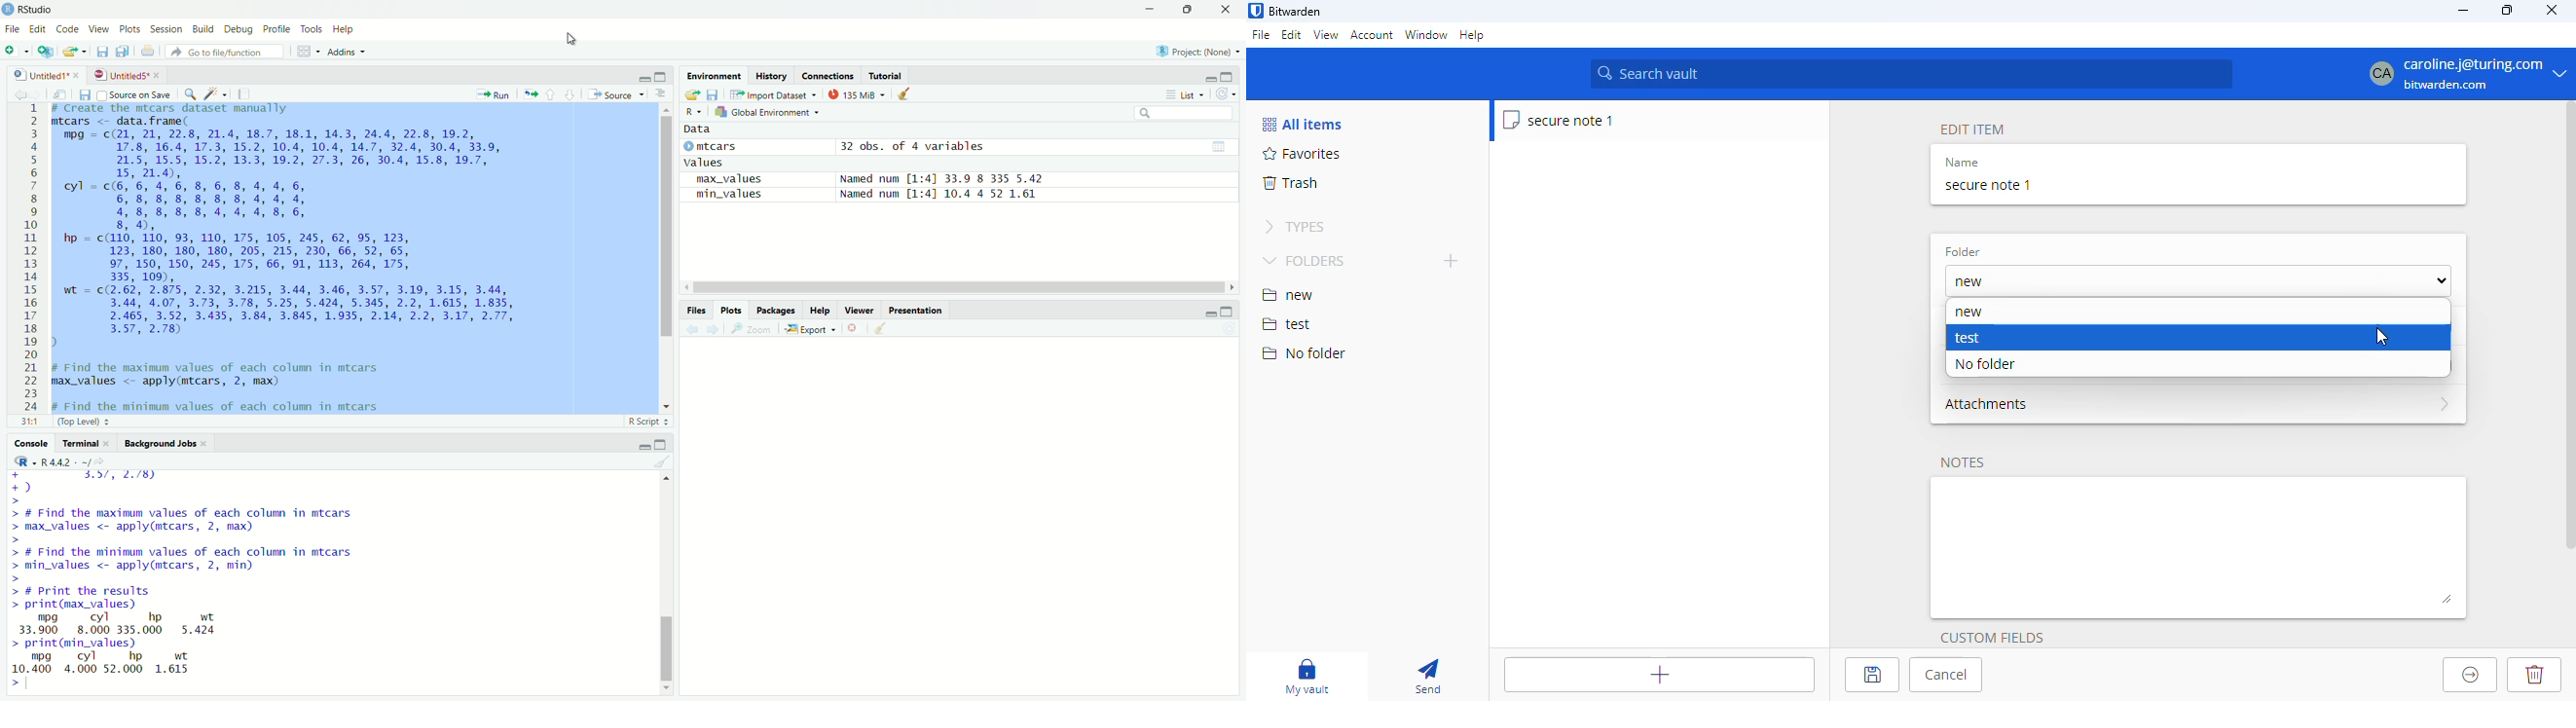 The height and width of the screenshot is (728, 2576). What do you see at coordinates (715, 75) in the screenshot?
I see `Environment` at bounding box center [715, 75].